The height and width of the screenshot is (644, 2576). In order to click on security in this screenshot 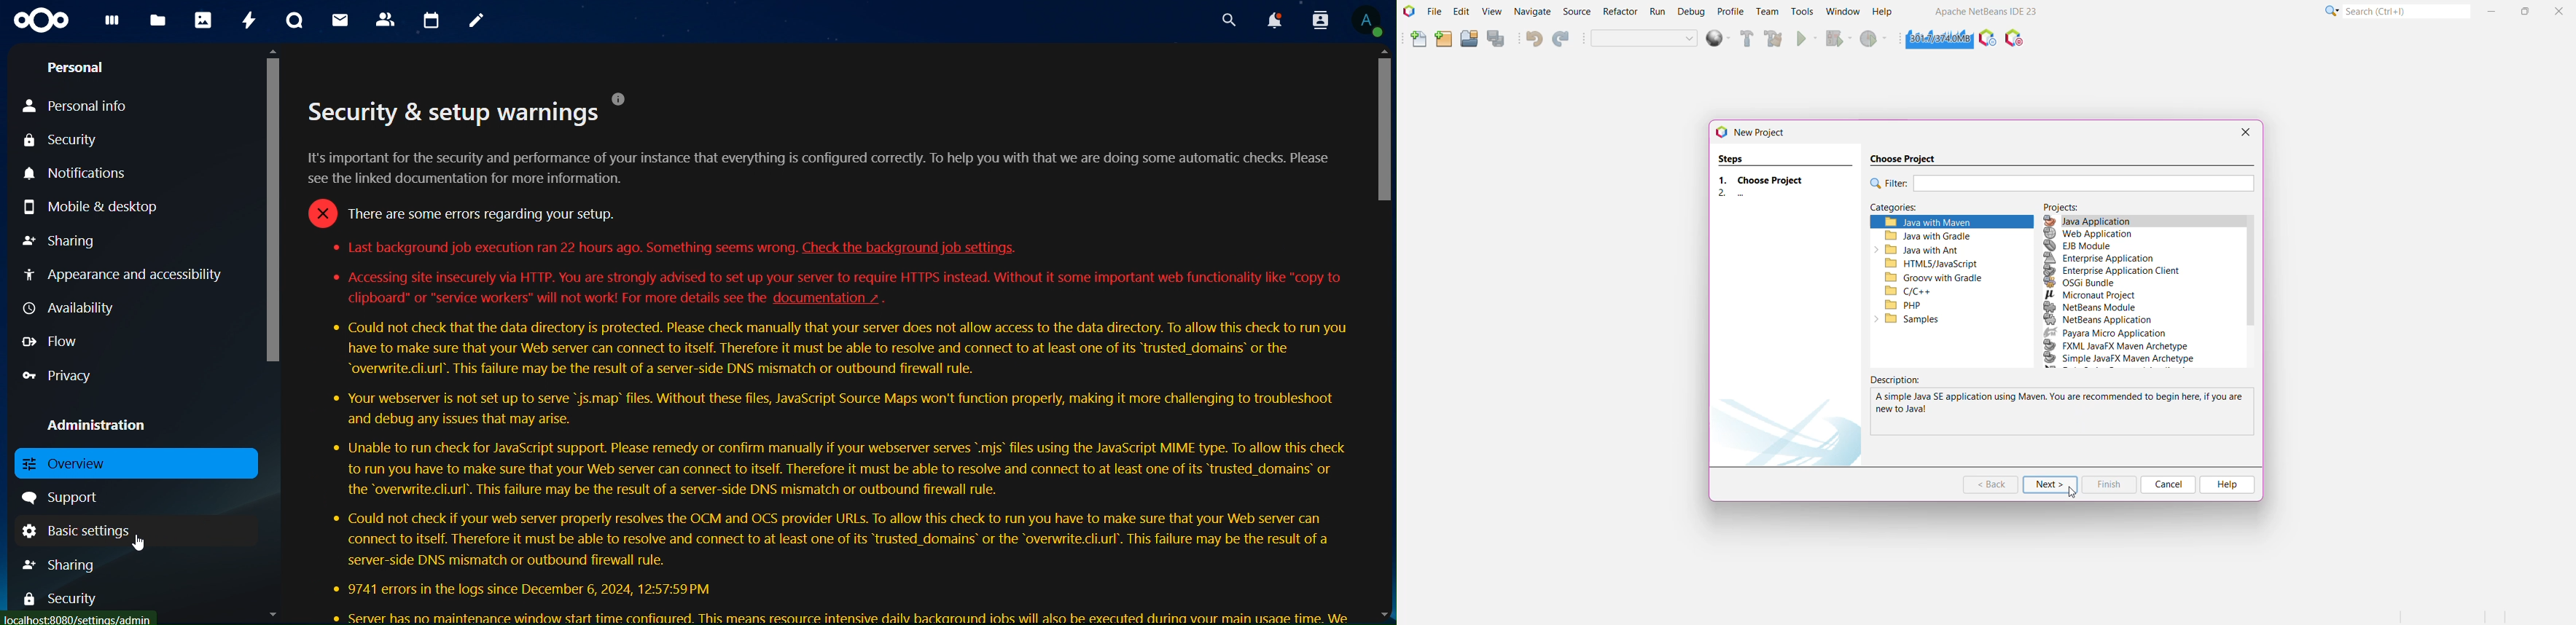, I will do `click(69, 597)`.